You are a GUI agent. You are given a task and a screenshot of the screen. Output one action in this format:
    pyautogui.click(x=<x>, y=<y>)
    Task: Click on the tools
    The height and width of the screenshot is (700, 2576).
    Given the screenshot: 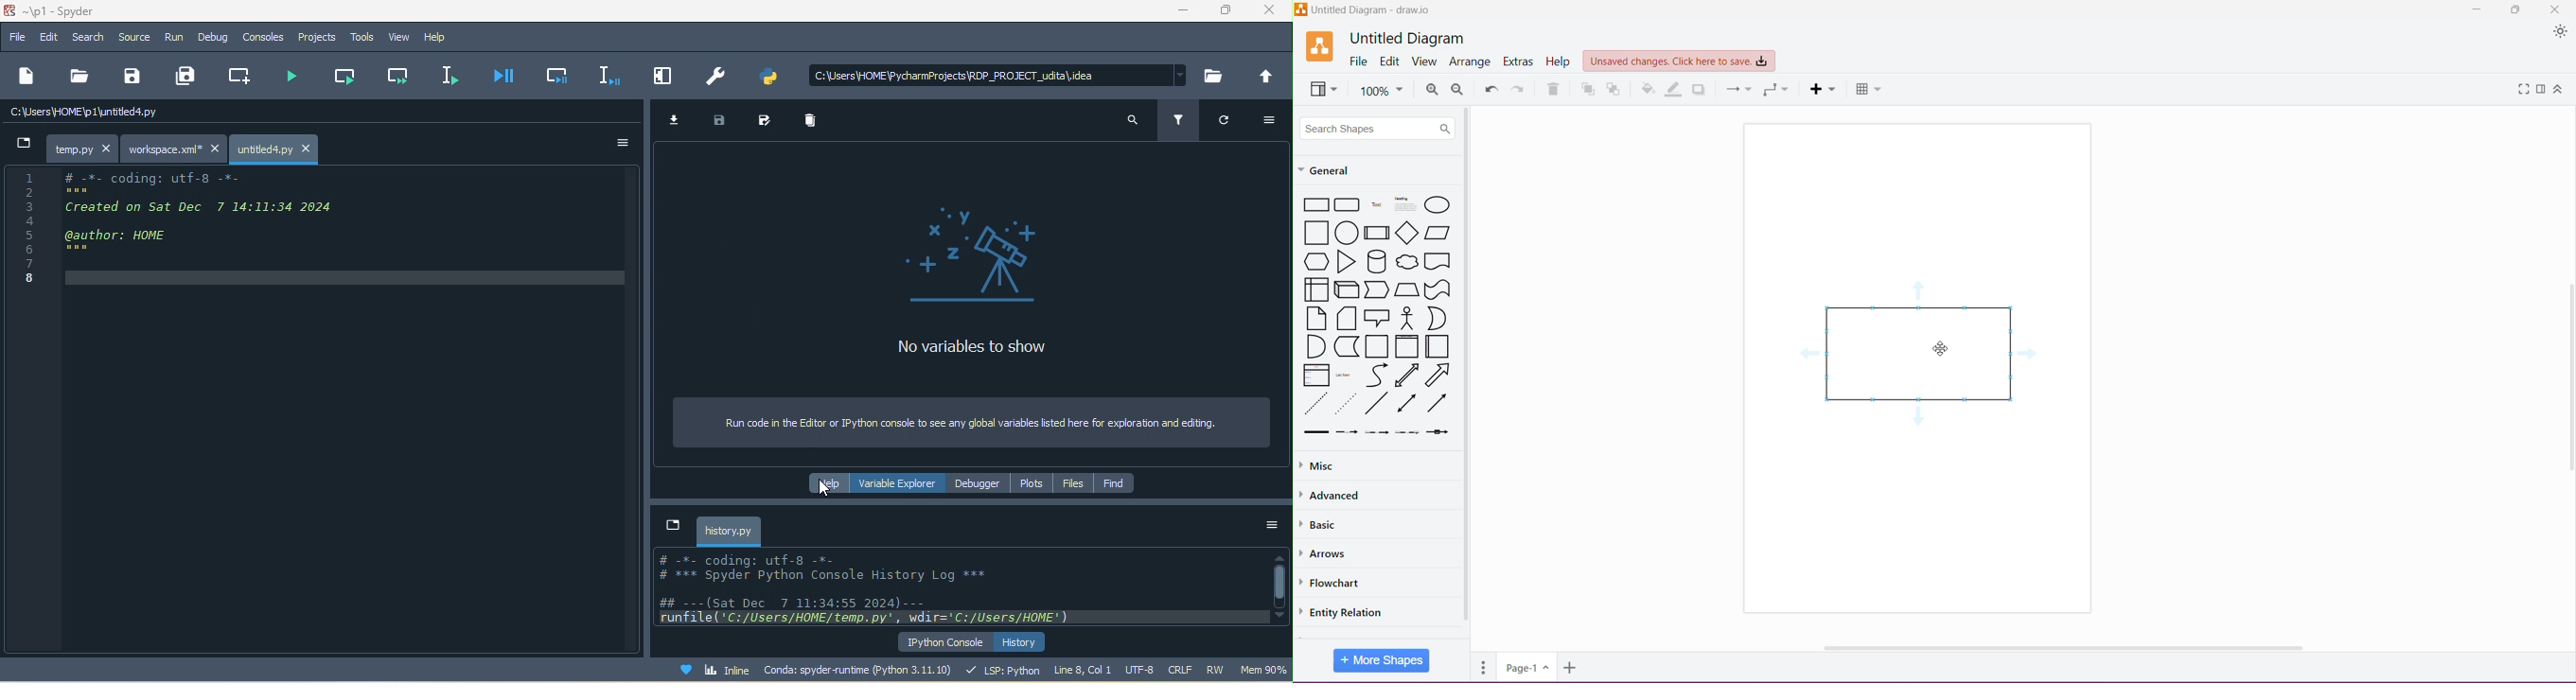 What is the action you would take?
    pyautogui.click(x=360, y=37)
    